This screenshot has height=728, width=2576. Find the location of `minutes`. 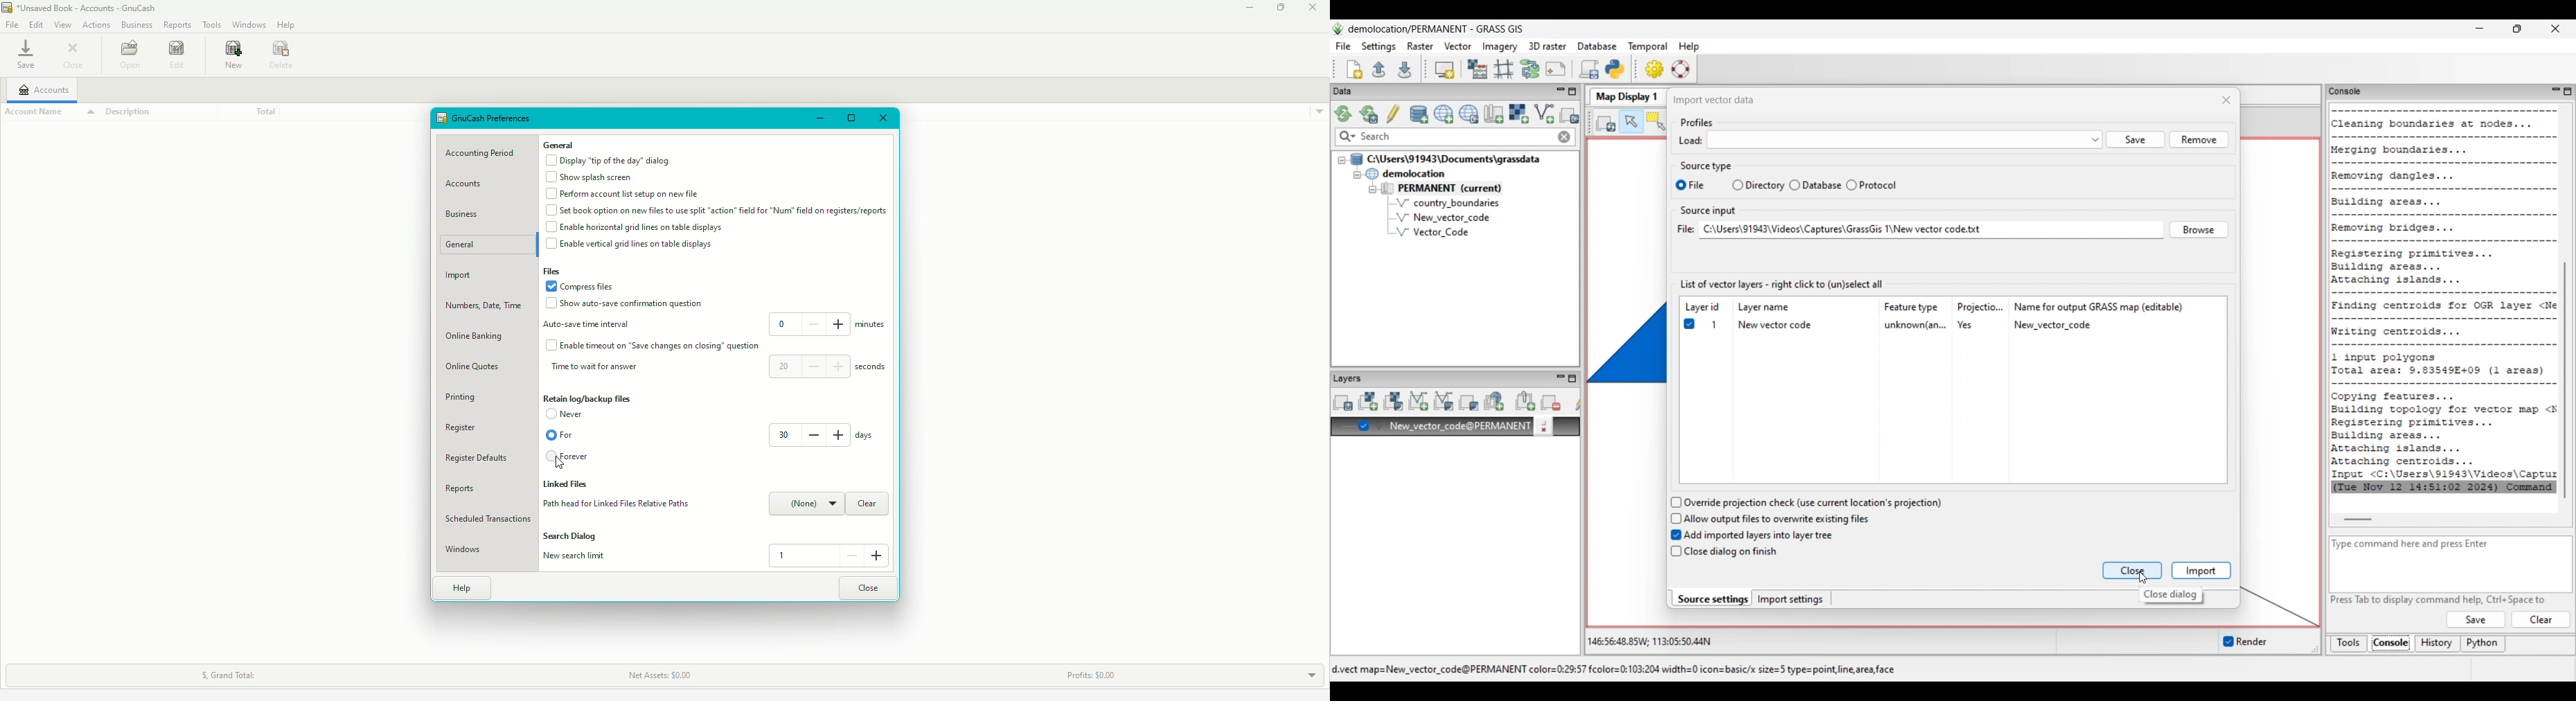

minutes is located at coordinates (872, 327).